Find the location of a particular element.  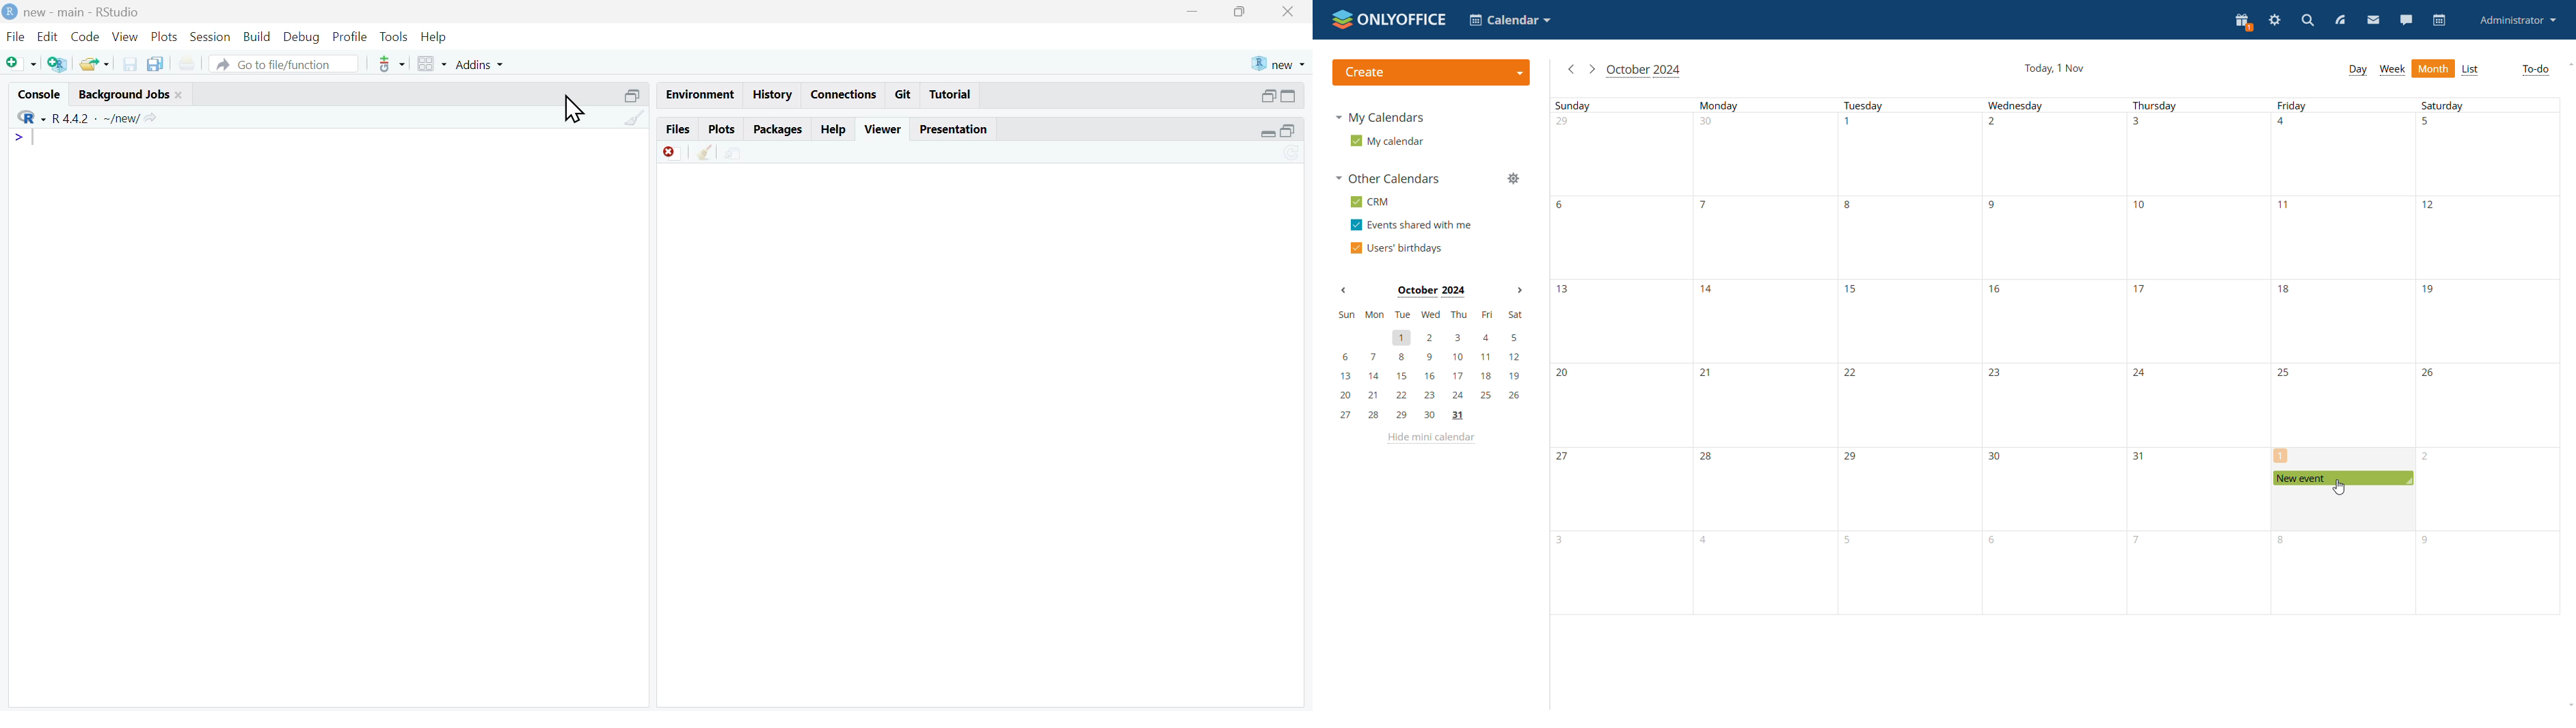

Next month is located at coordinates (1517, 291).